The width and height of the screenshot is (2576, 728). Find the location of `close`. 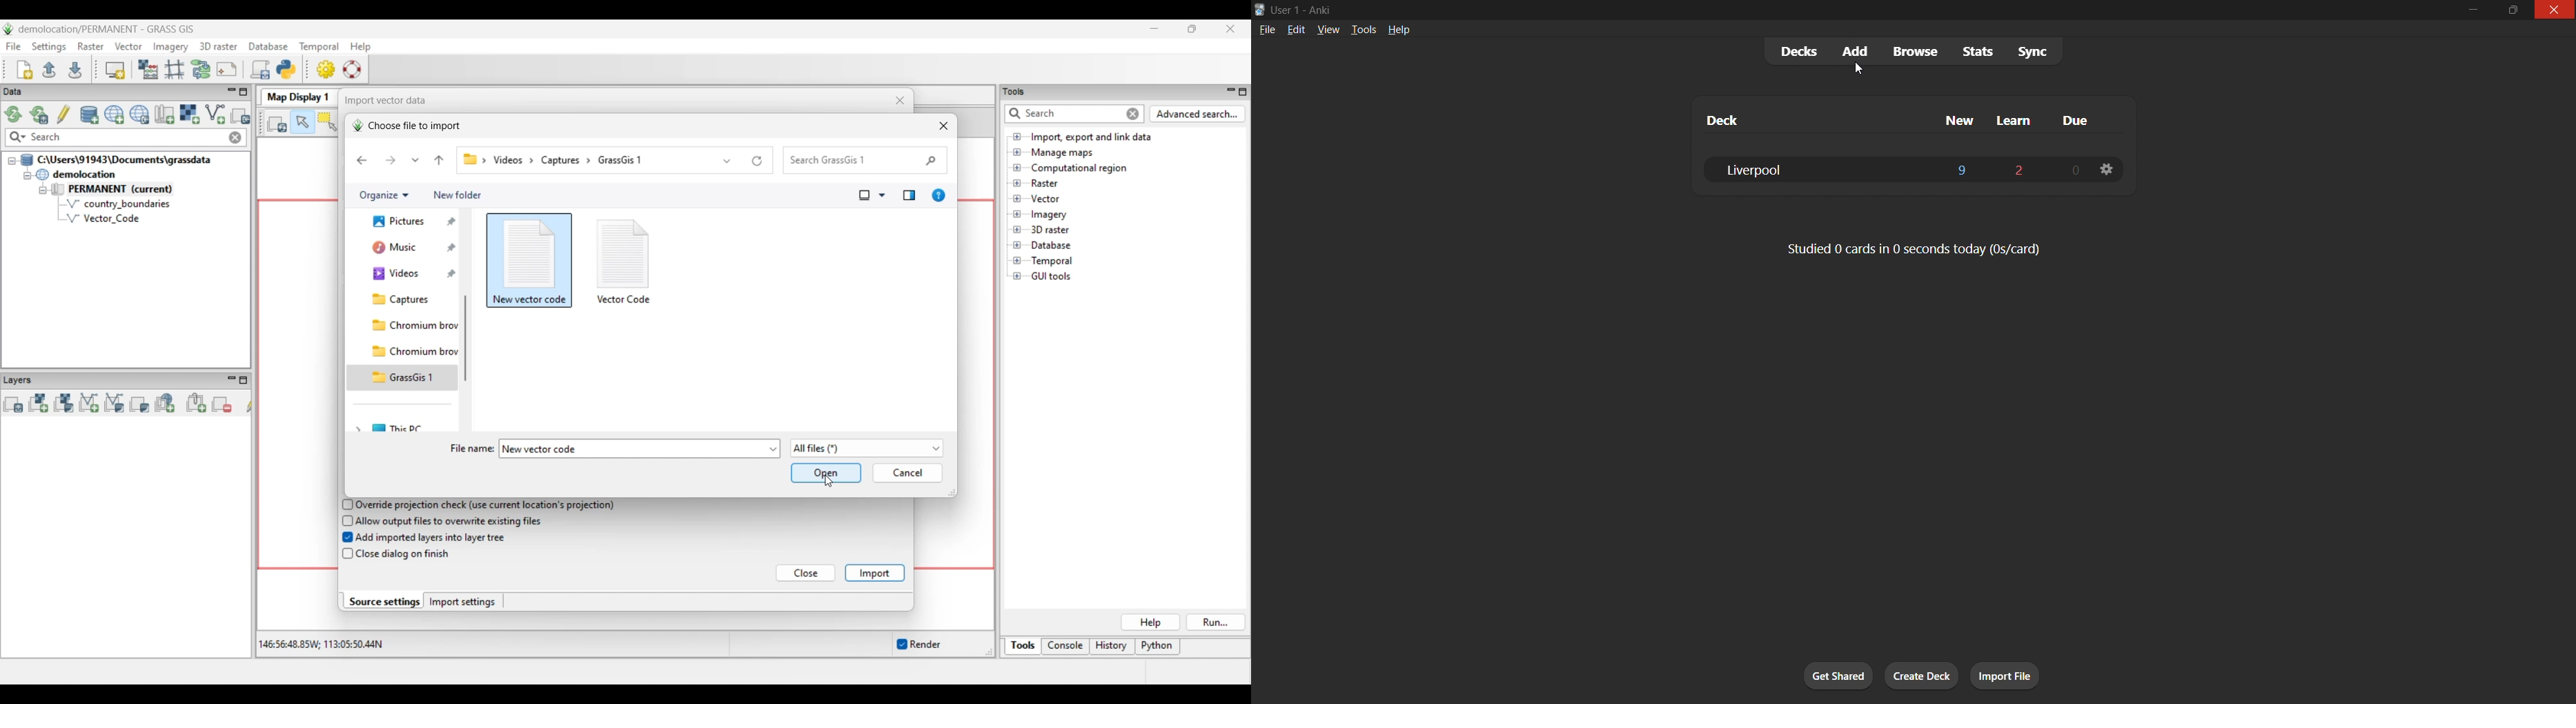

close is located at coordinates (2551, 10).